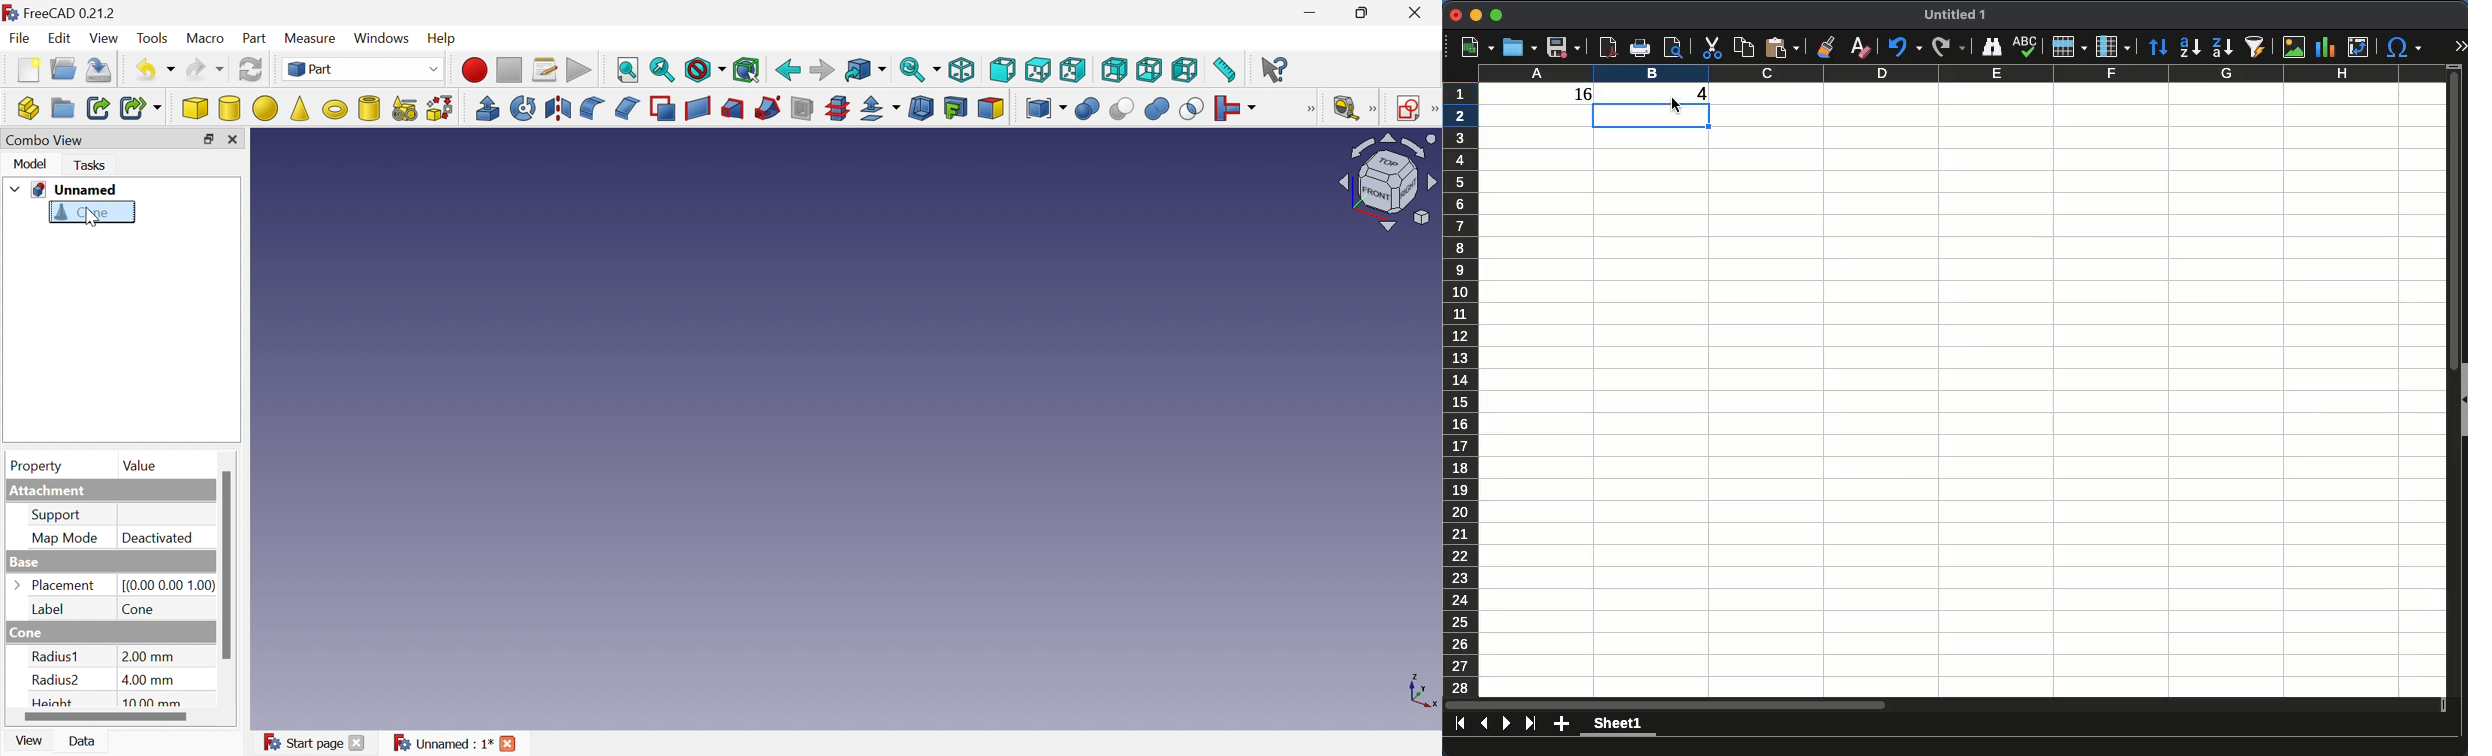  Describe the element at coordinates (17, 585) in the screenshot. I see `Arrow` at that location.